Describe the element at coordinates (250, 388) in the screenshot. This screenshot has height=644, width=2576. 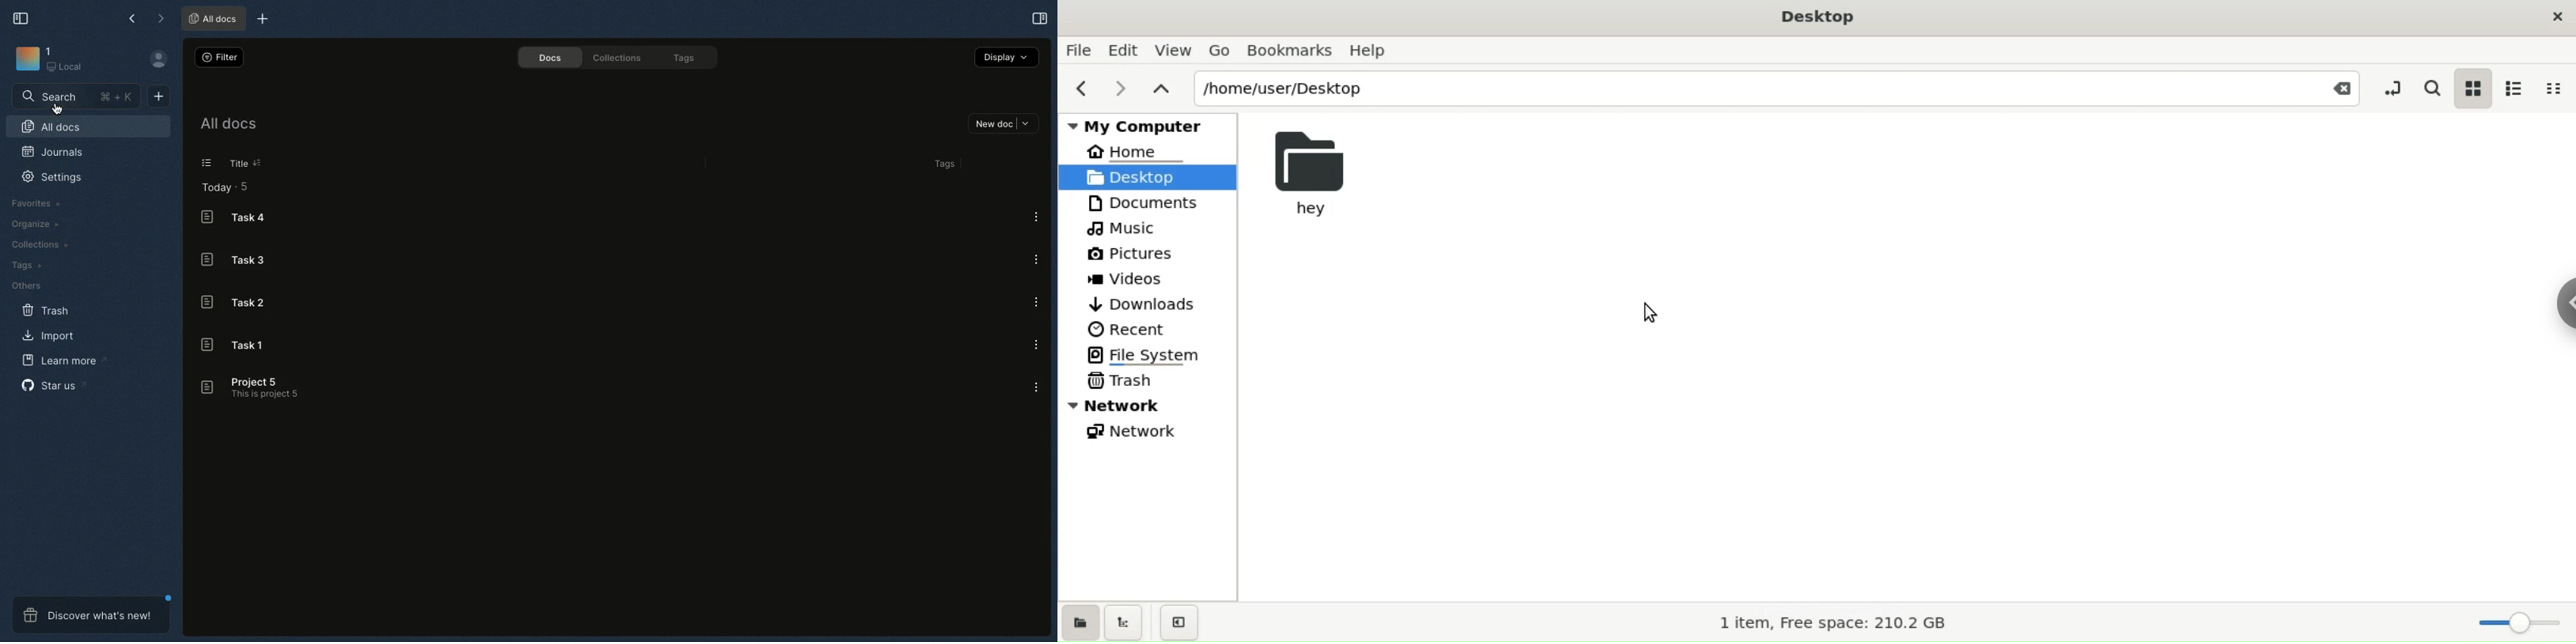
I see `Project 5` at that location.